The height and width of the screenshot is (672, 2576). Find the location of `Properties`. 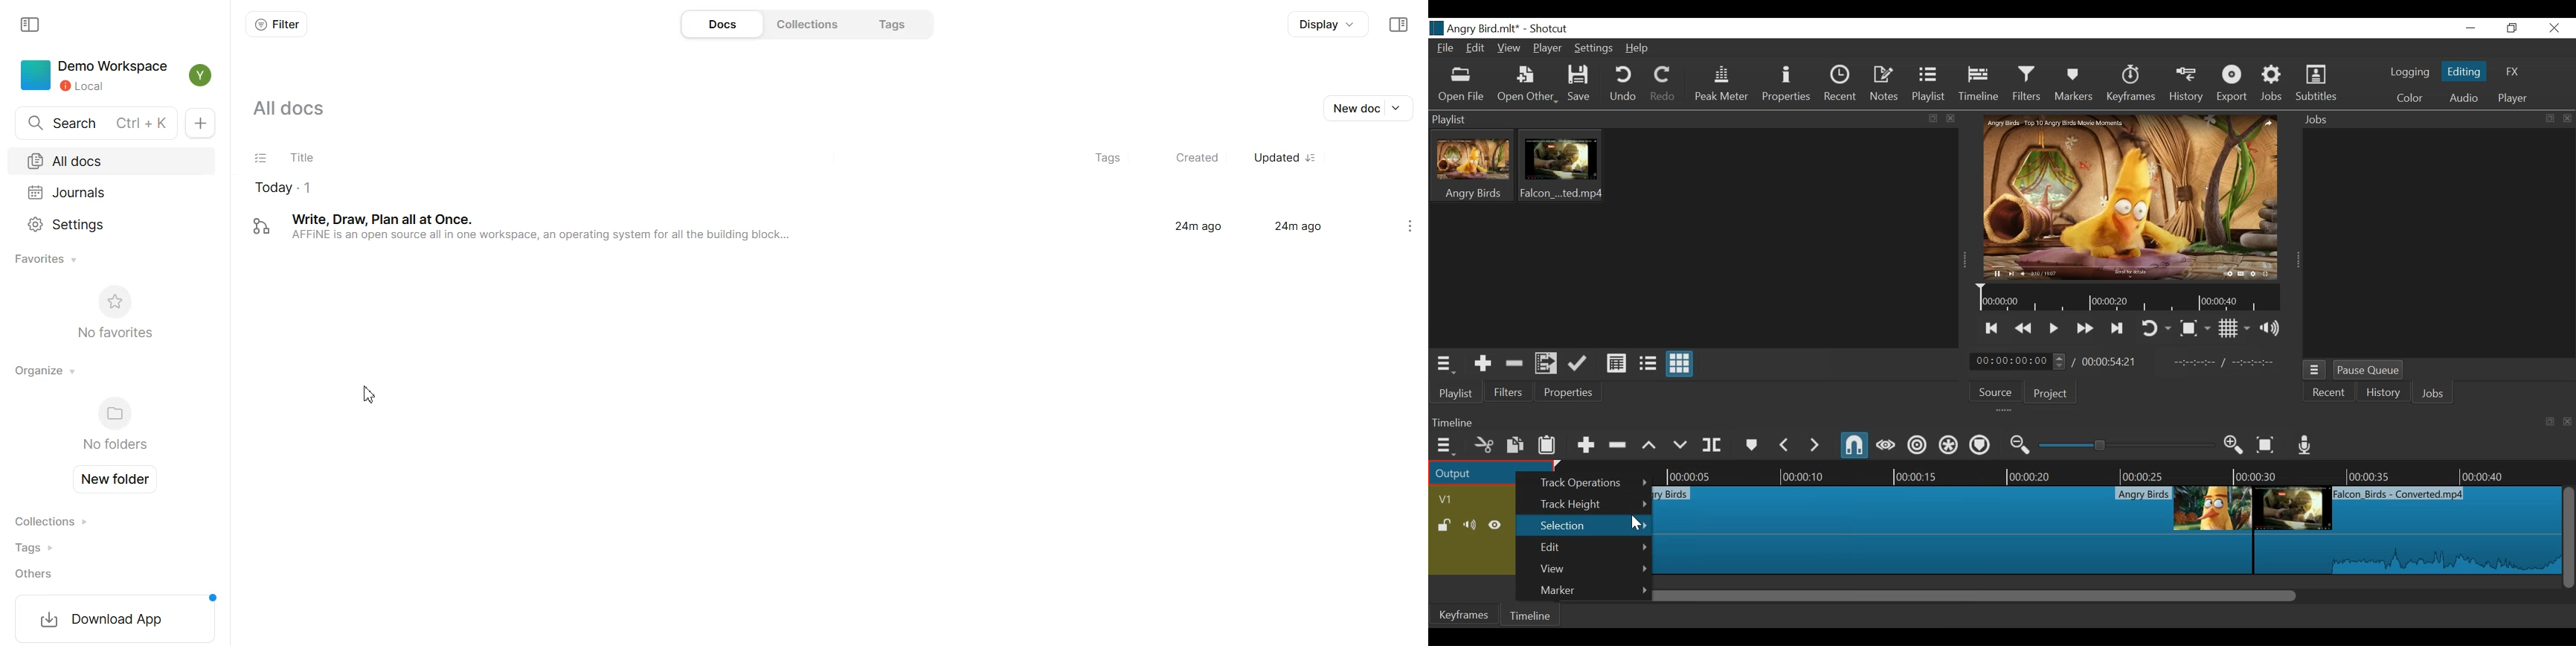

Properties is located at coordinates (1788, 84).